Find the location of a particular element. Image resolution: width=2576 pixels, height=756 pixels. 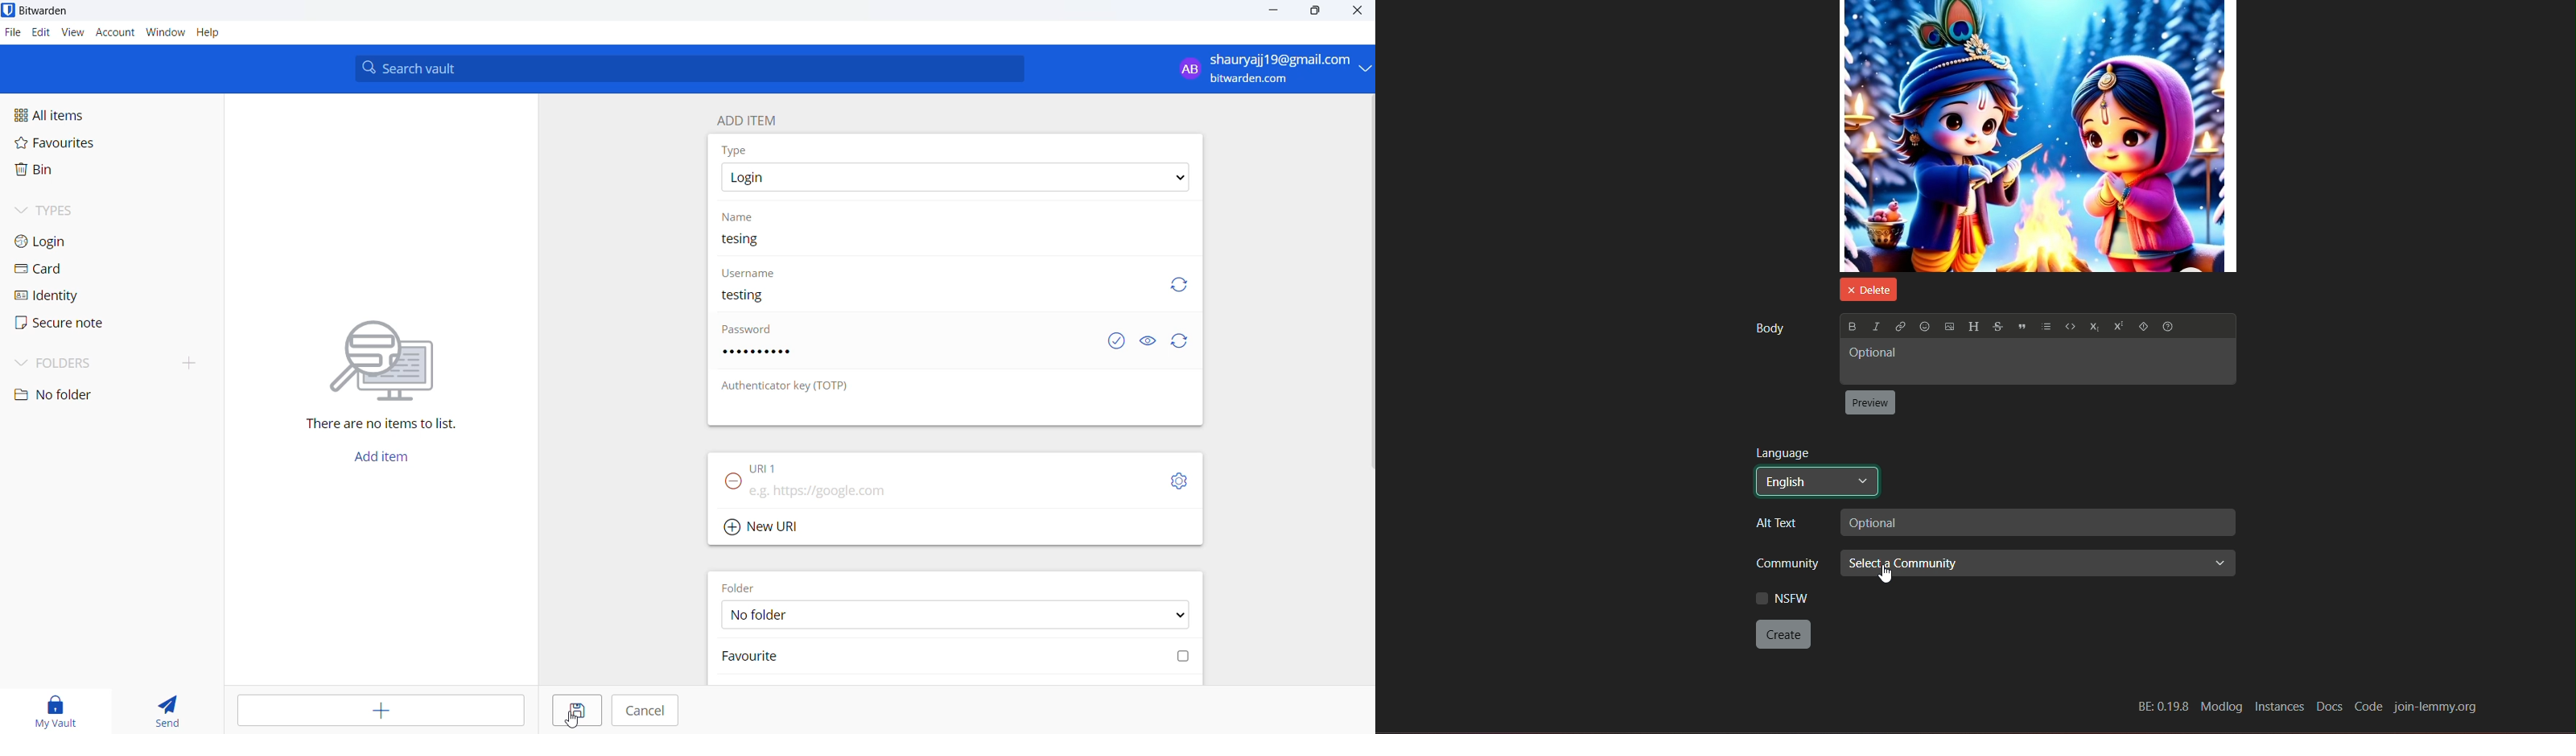

no folder is located at coordinates (86, 395).